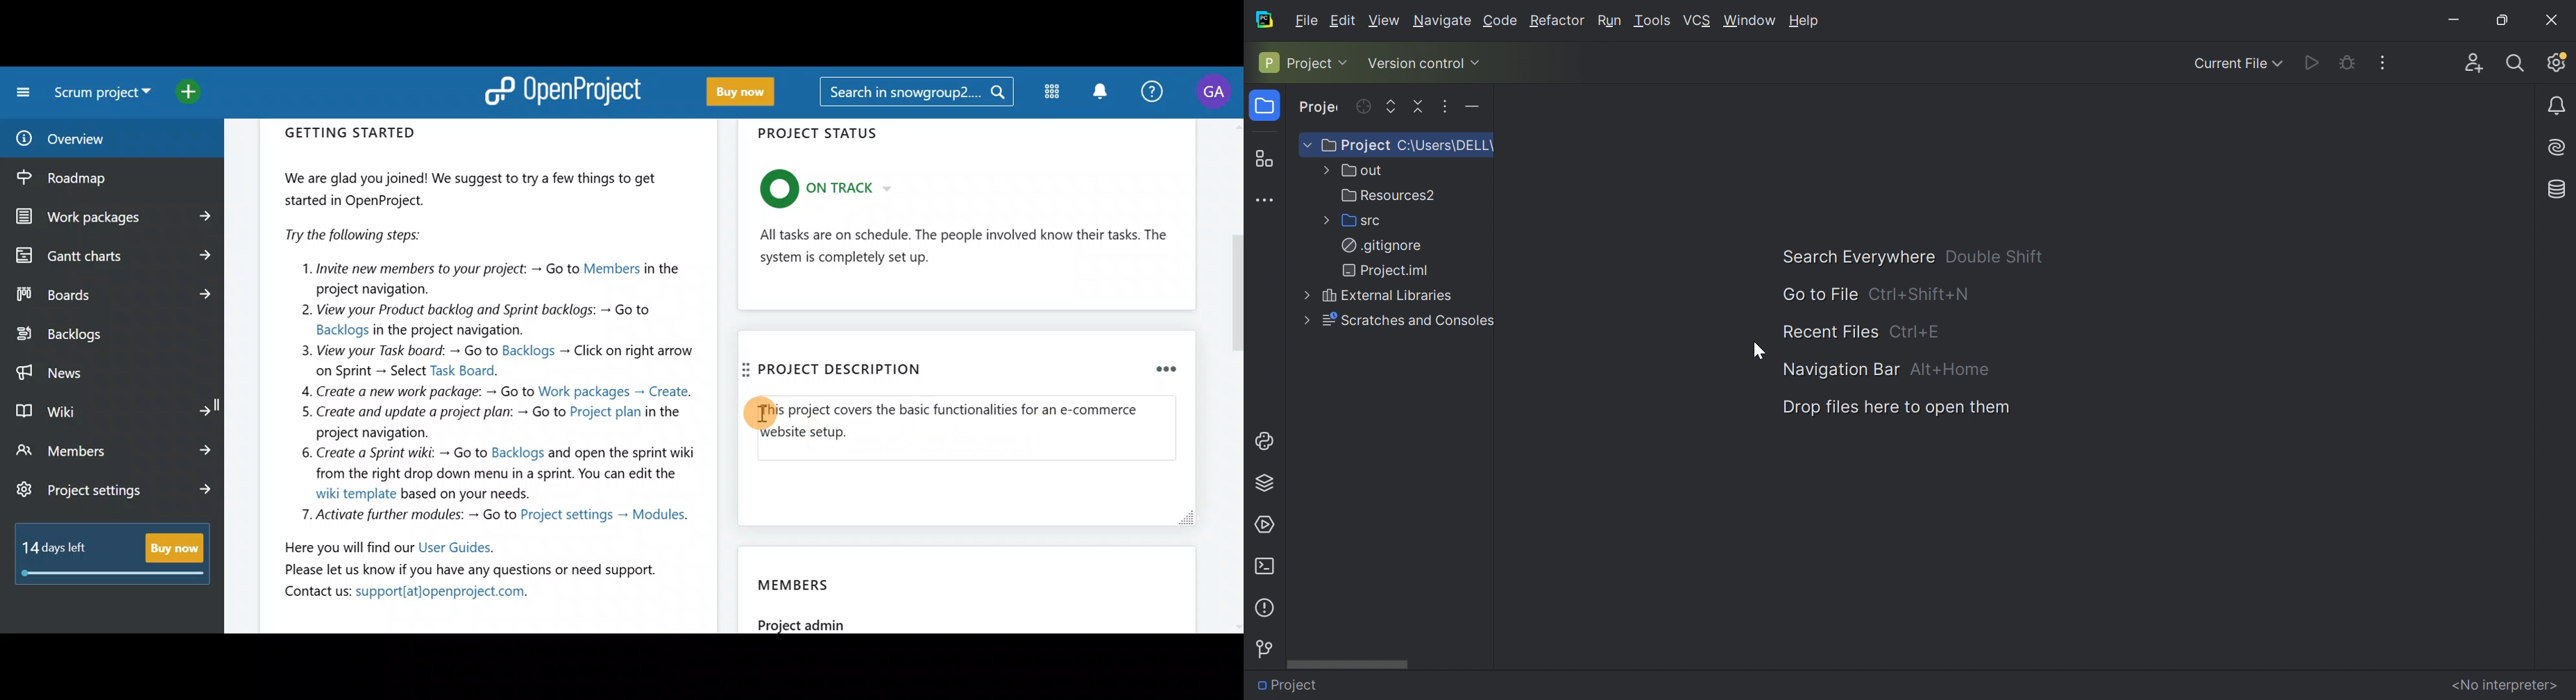 This screenshot has height=700, width=2576. Describe the element at coordinates (1405, 319) in the screenshot. I see `Scratches and Consoles` at that location.